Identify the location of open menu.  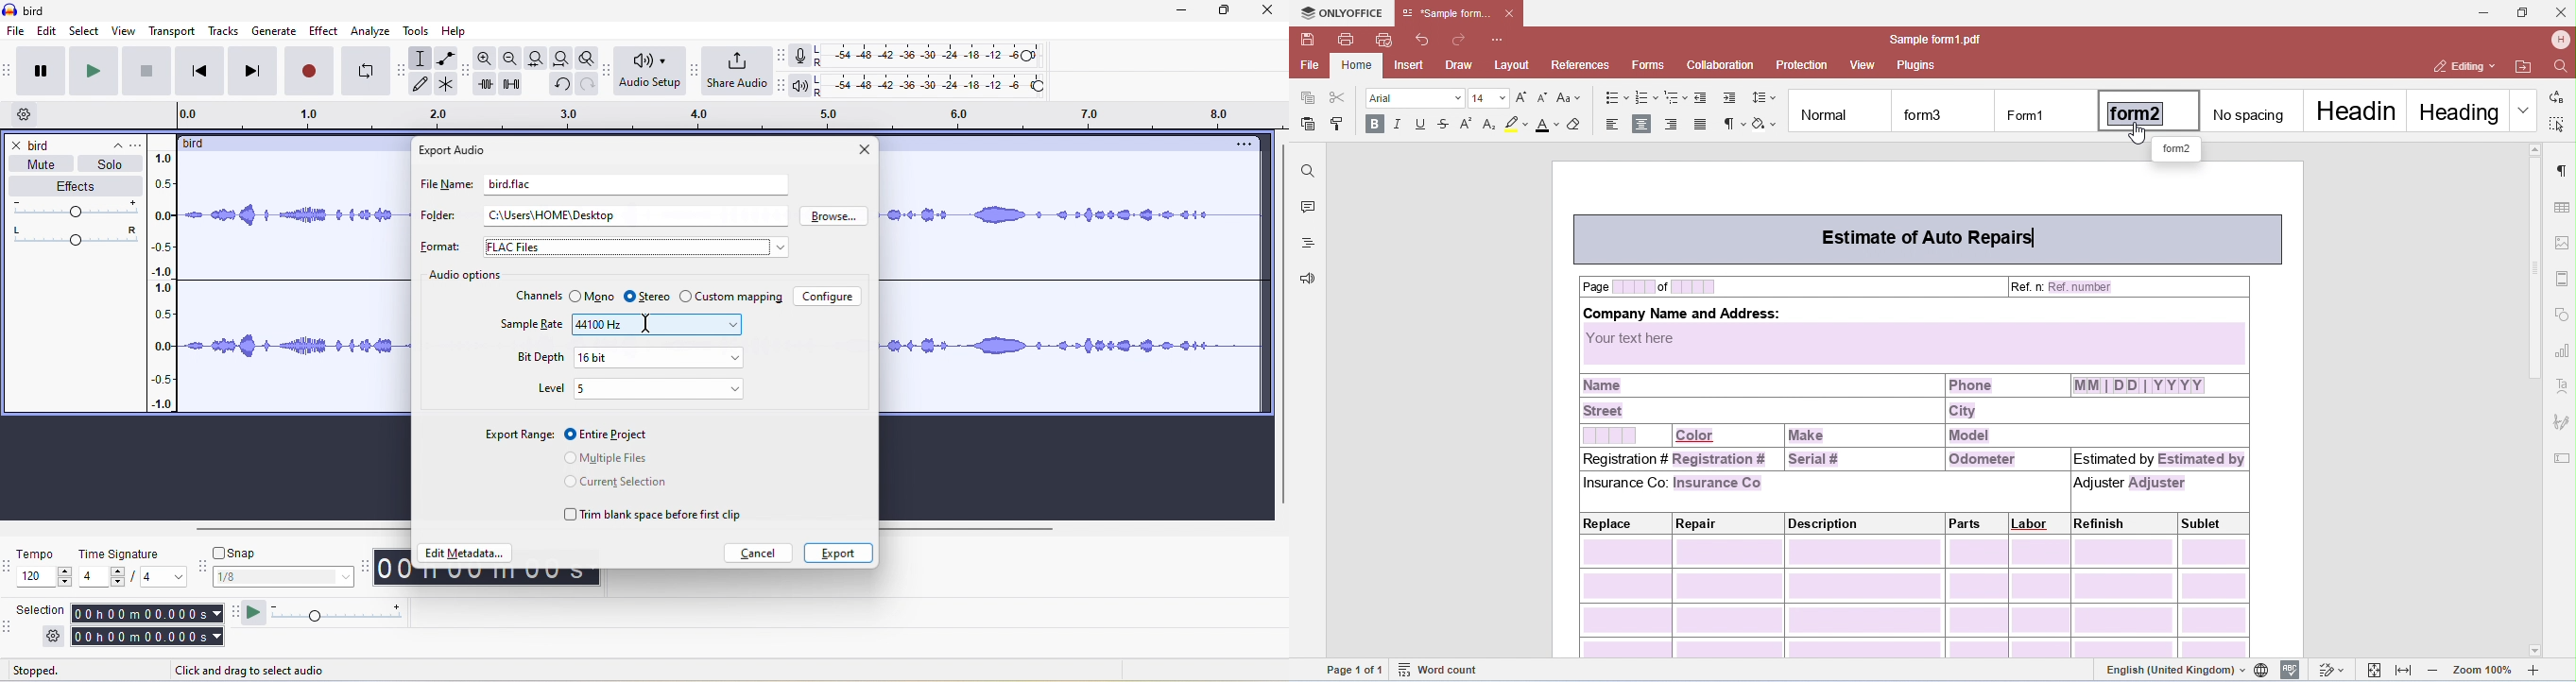
(140, 144).